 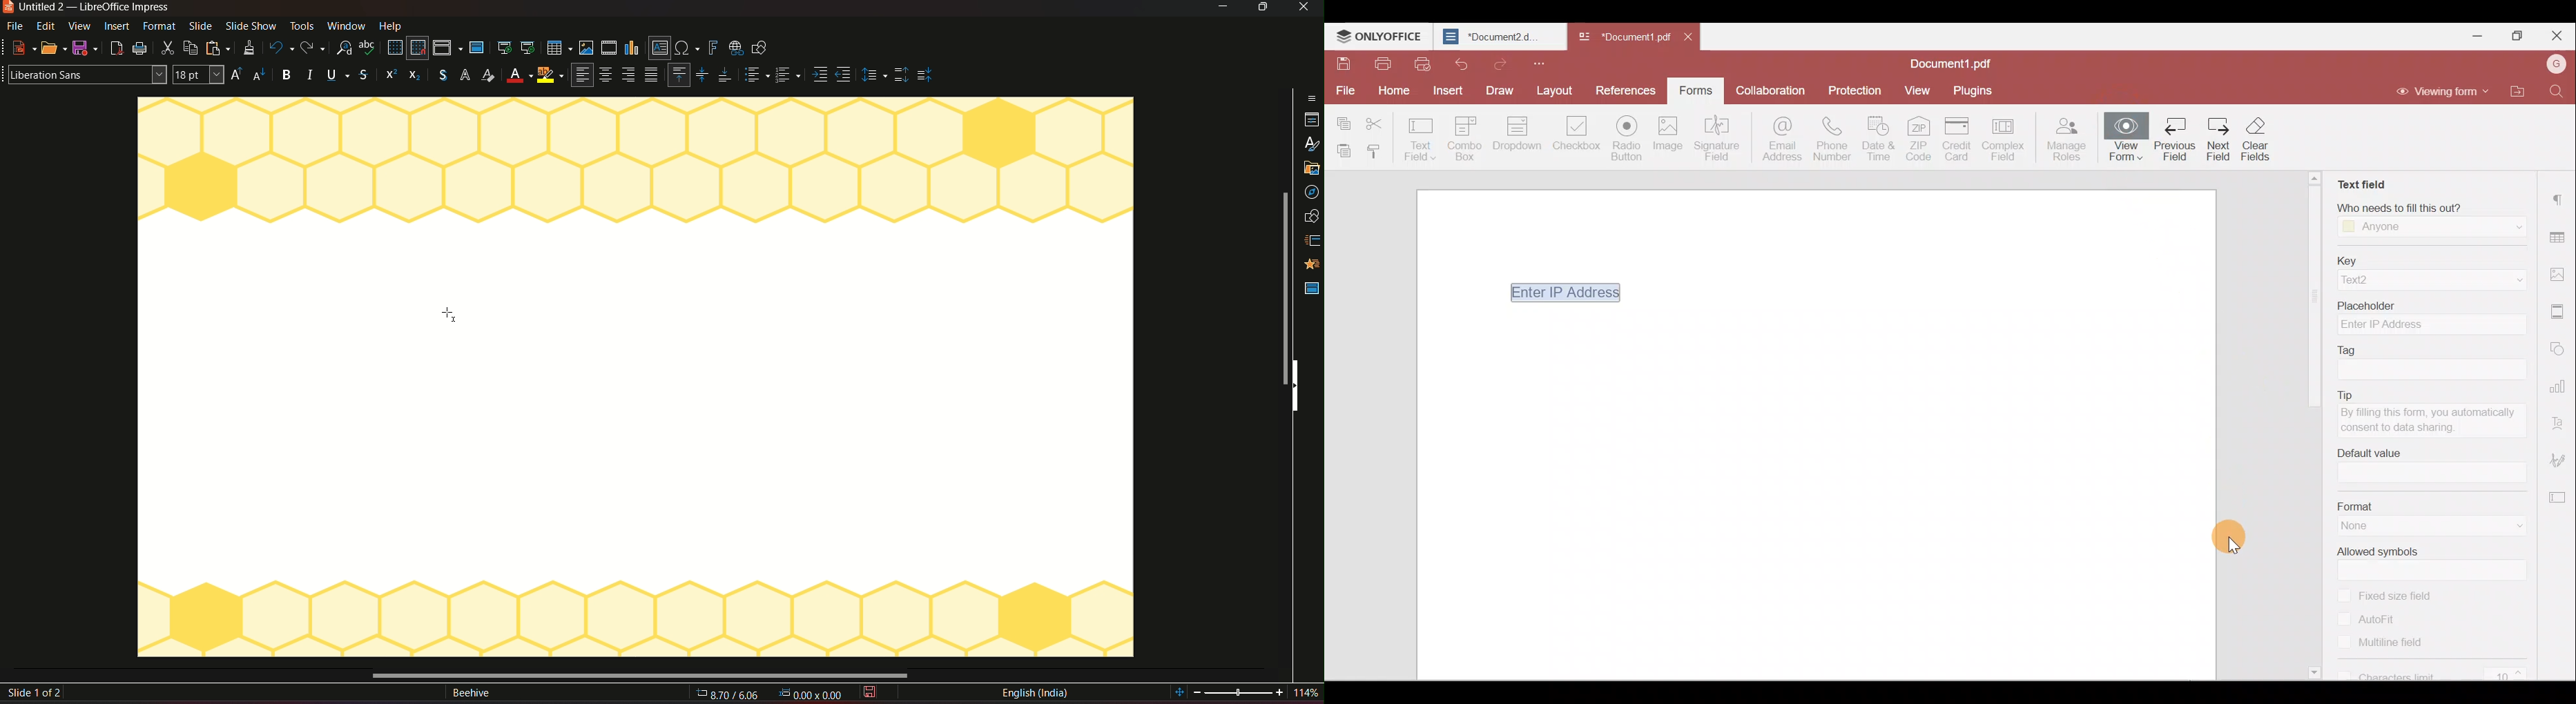 What do you see at coordinates (2126, 141) in the screenshot?
I see `View form` at bounding box center [2126, 141].